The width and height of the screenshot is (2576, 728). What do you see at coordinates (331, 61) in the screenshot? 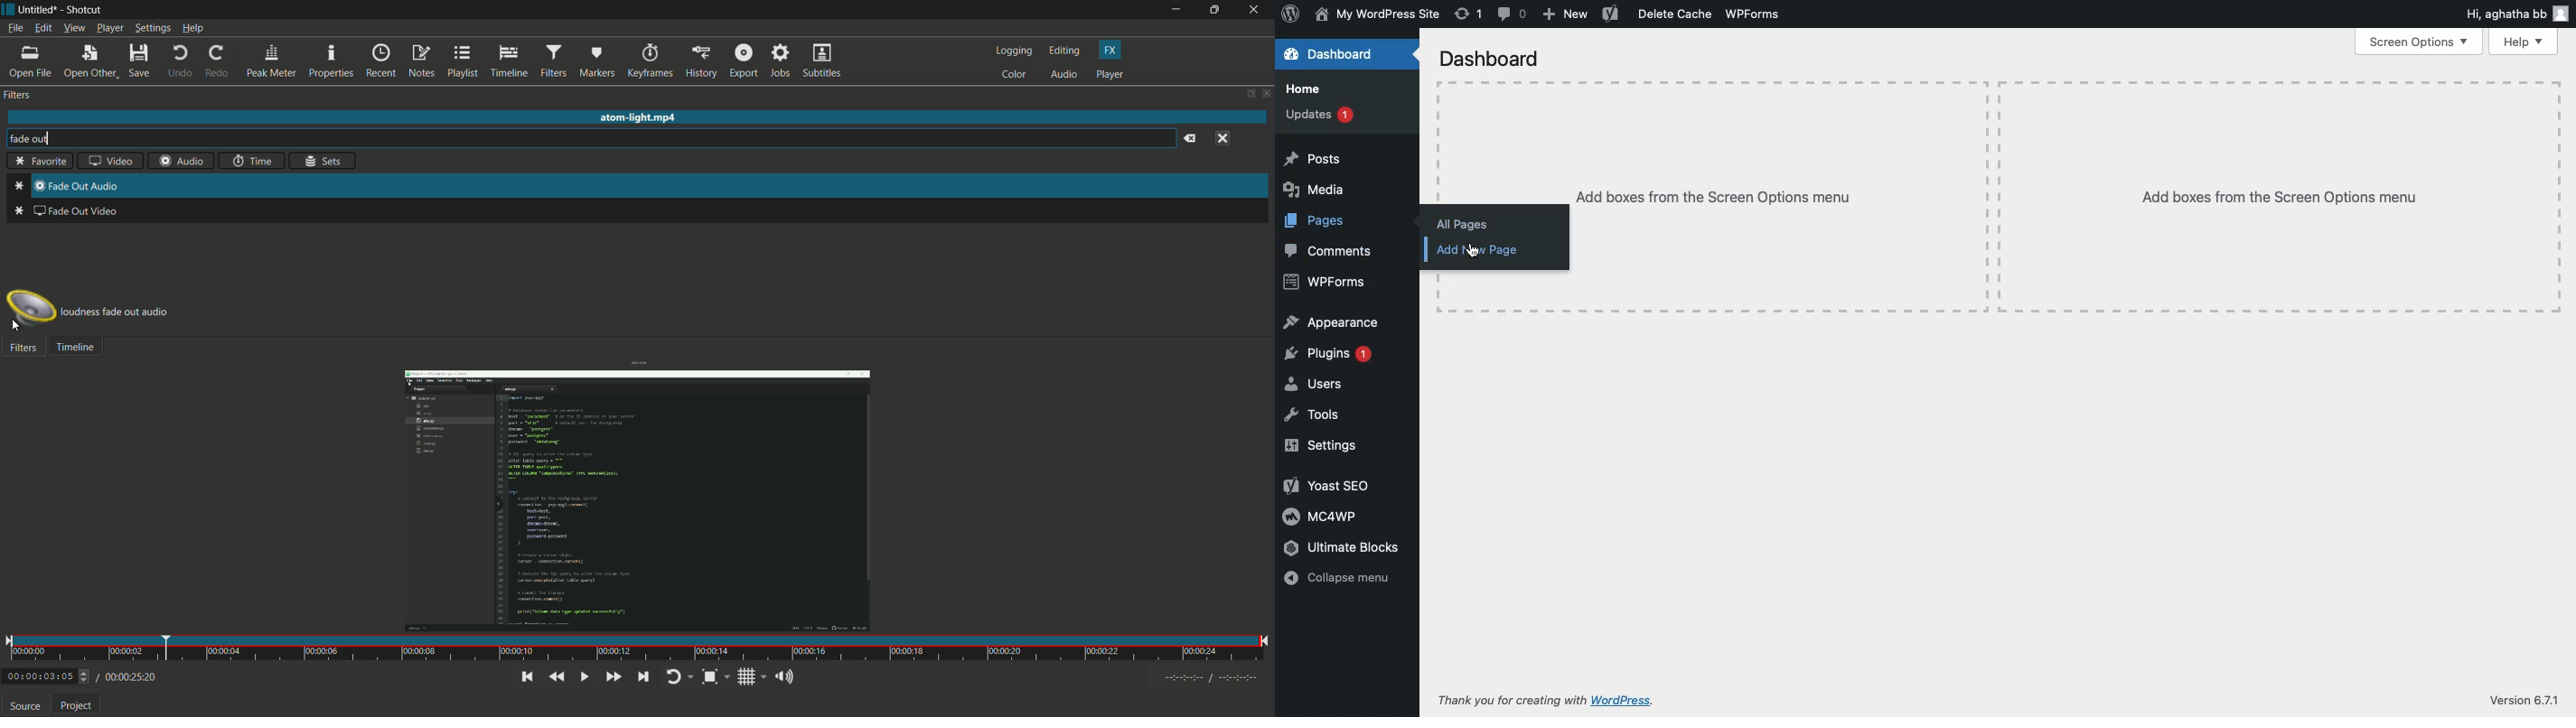
I see `properties` at bounding box center [331, 61].